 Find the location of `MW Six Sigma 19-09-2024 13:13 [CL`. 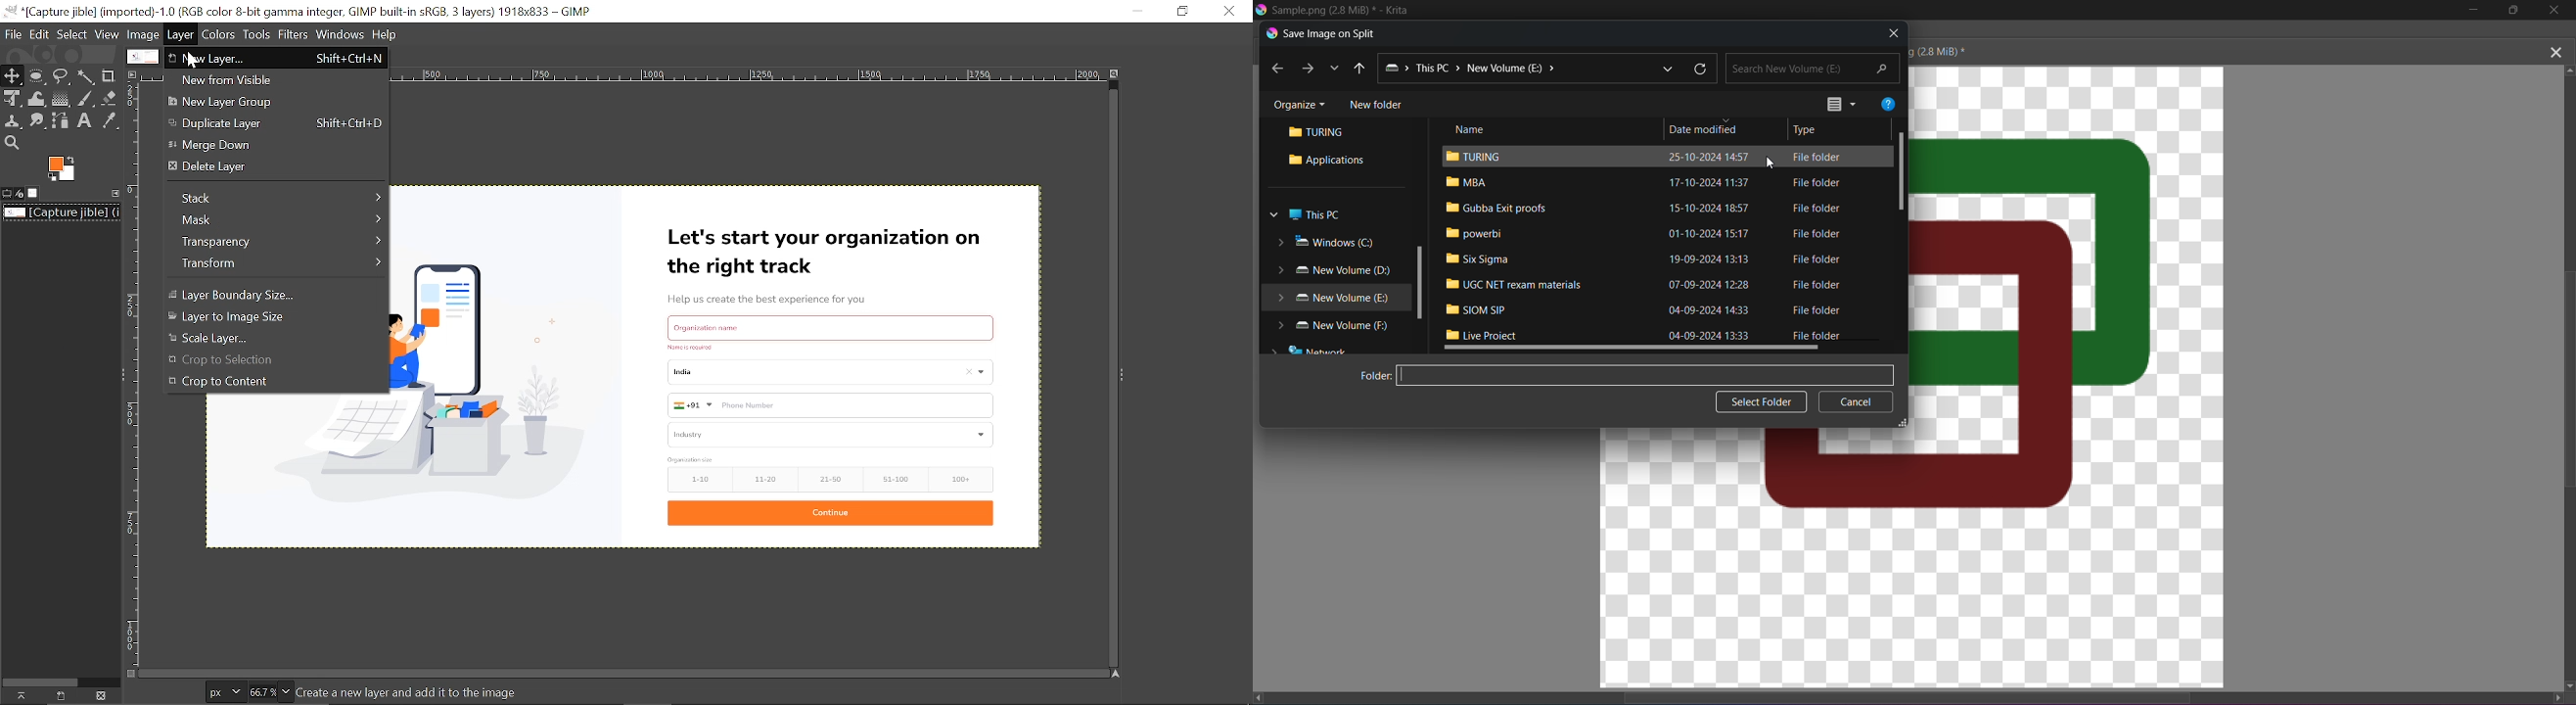

MW Six Sigma 19-09-2024 13:13 [CL is located at coordinates (1654, 263).